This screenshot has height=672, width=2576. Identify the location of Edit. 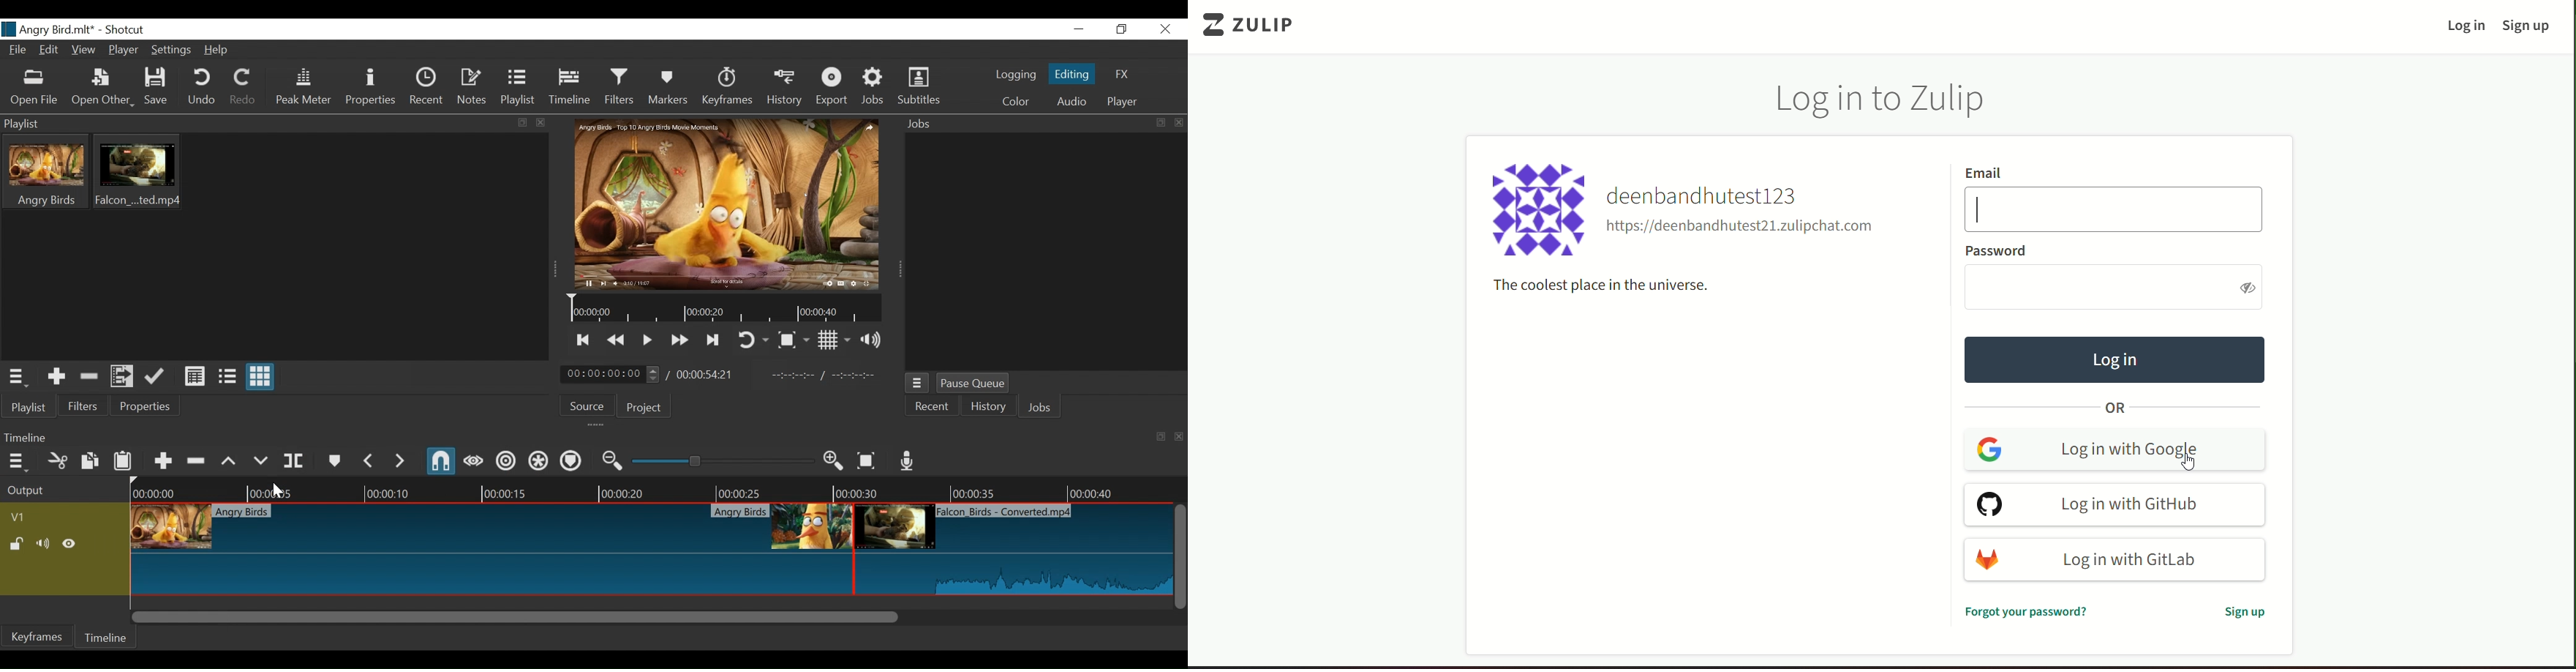
(50, 51).